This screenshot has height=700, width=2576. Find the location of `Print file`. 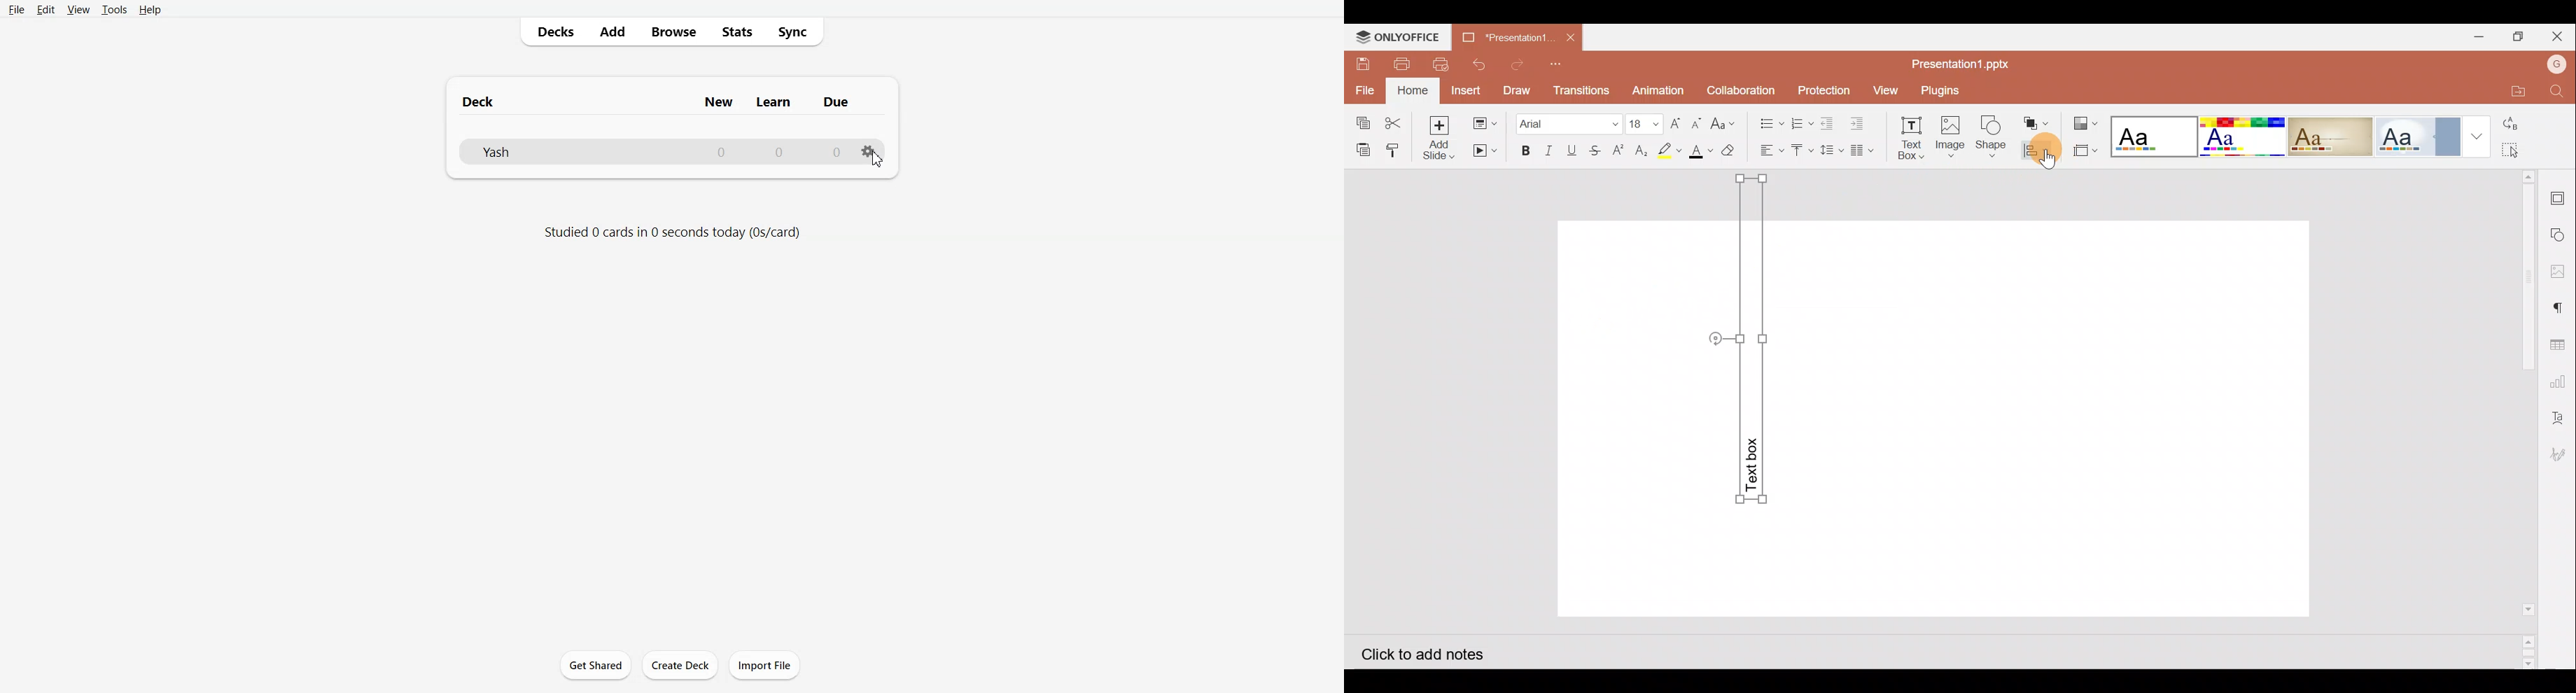

Print file is located at coordinates (1398, 62).